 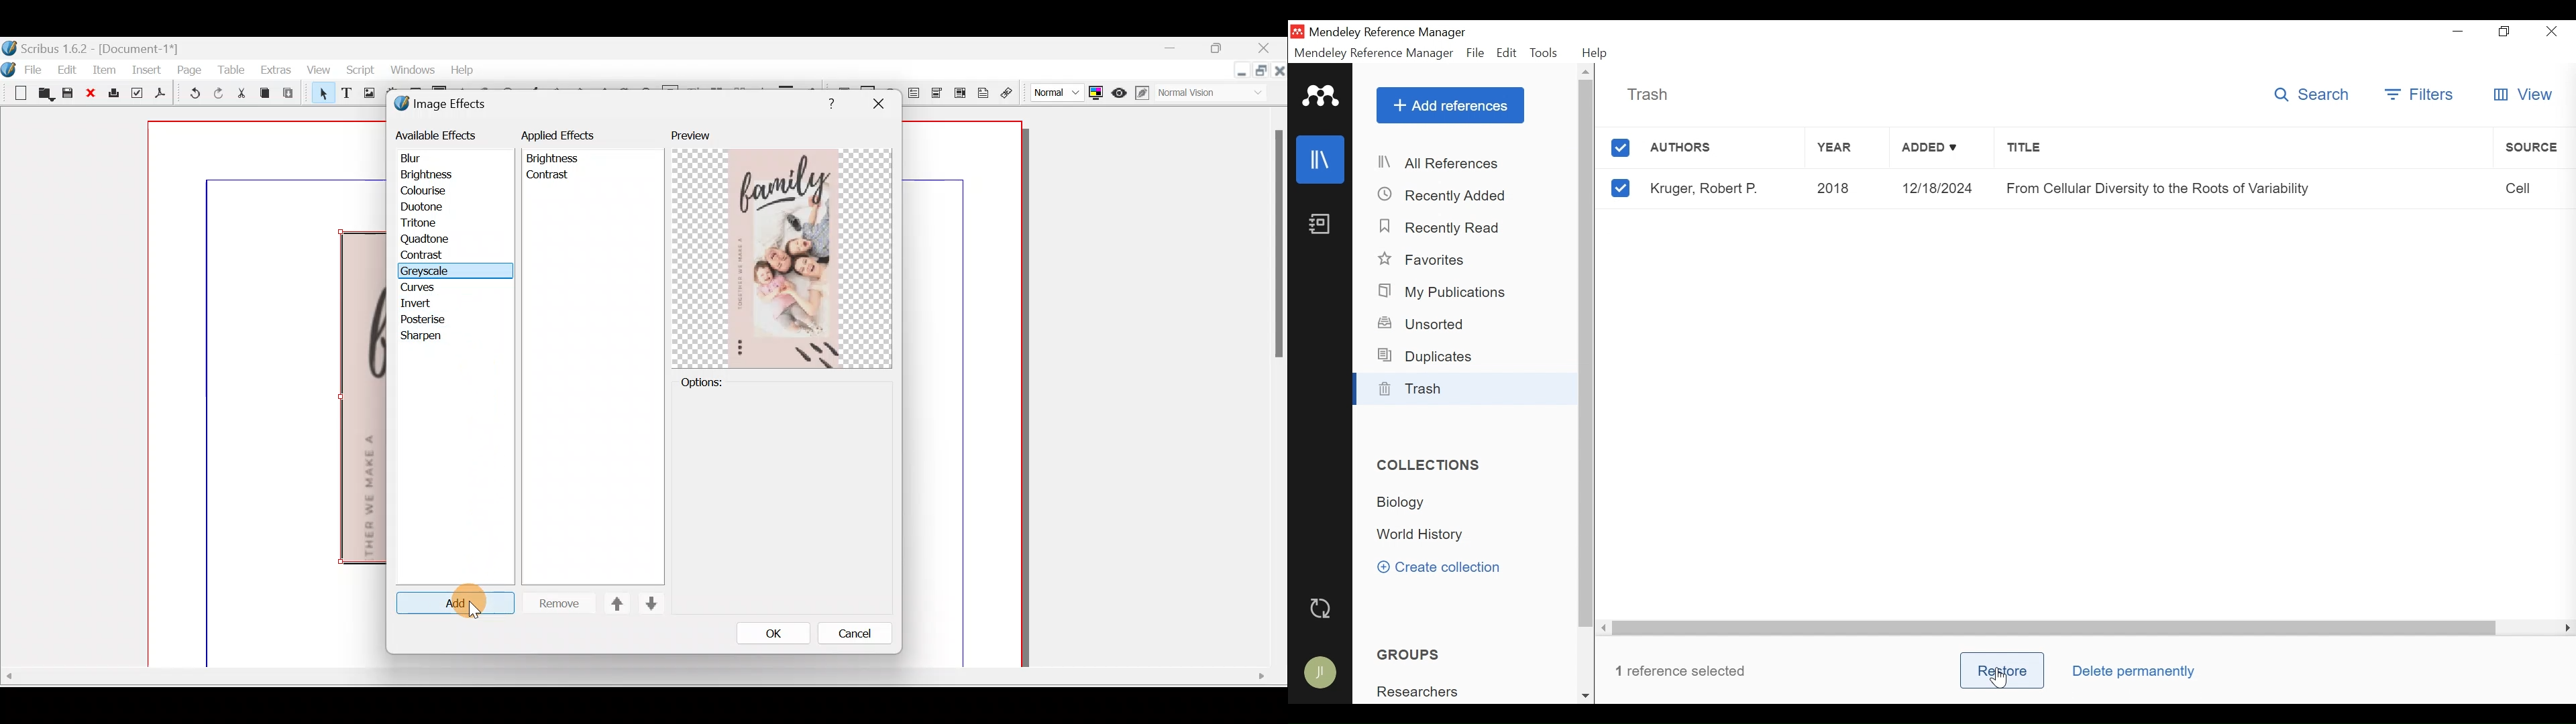 I want to click on Add Reference, so click(x=1450, y=106).